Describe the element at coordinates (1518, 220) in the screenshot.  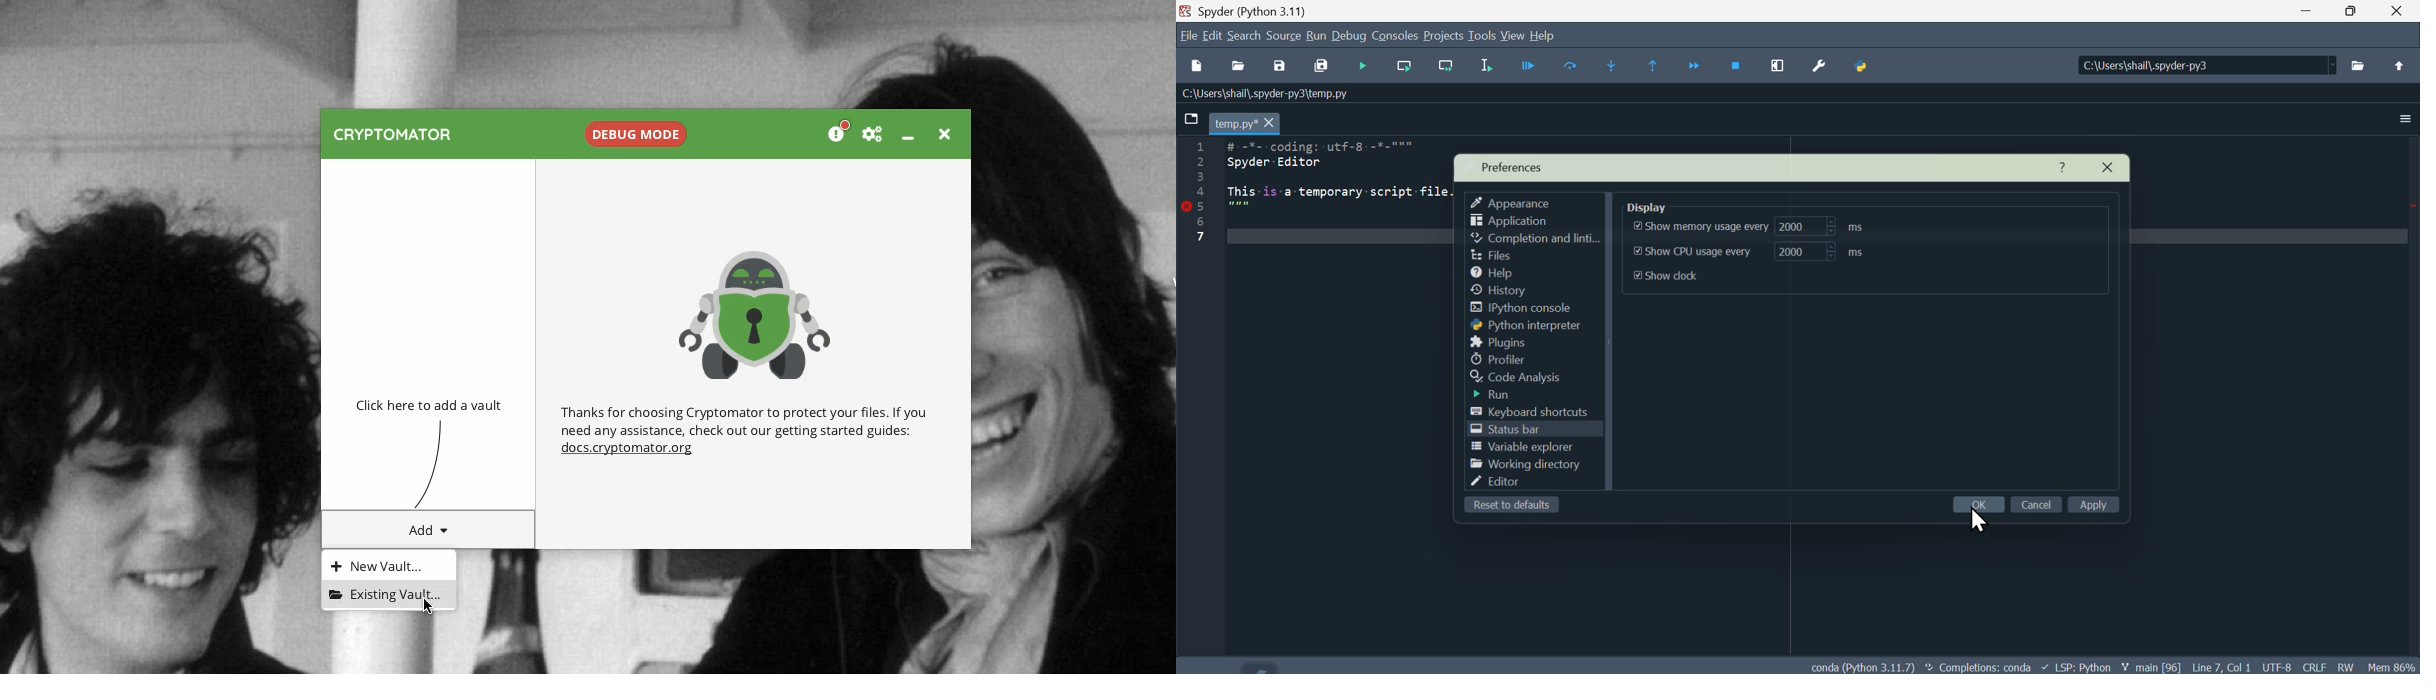
I see `Application` at that location.